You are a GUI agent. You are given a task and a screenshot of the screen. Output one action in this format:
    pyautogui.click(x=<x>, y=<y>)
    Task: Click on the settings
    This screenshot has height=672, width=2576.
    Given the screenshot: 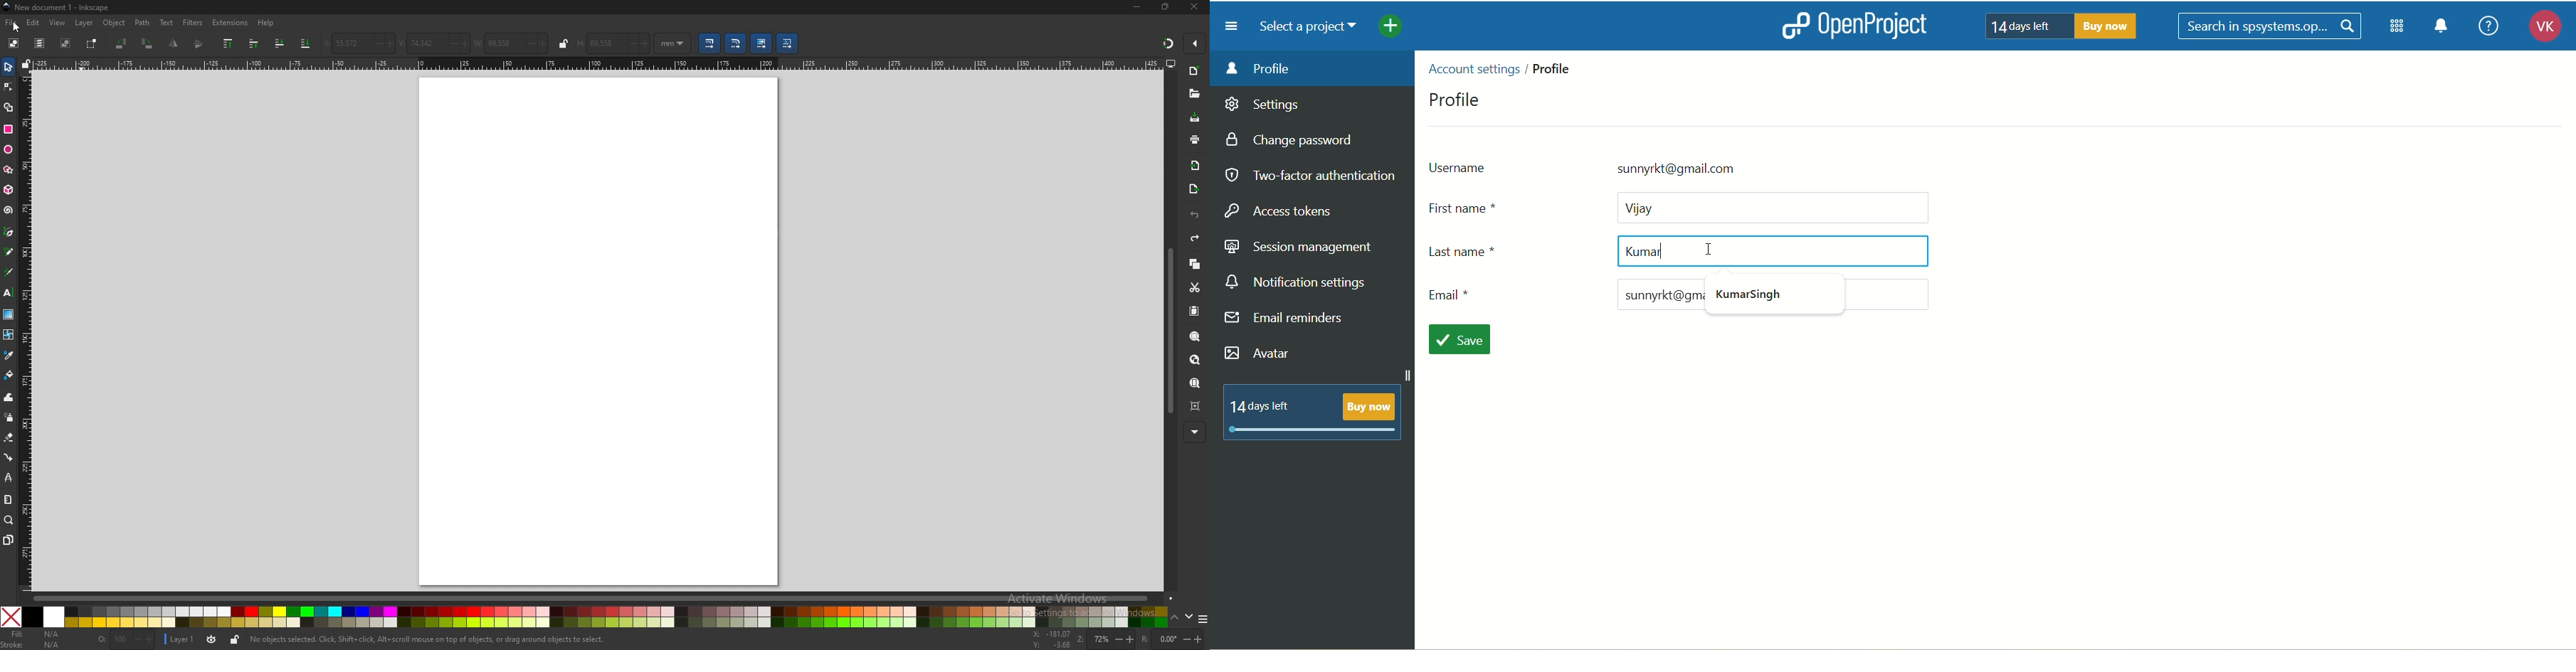 What is the action you would take?
    pyautogui.click(x=1263, y=107)
    